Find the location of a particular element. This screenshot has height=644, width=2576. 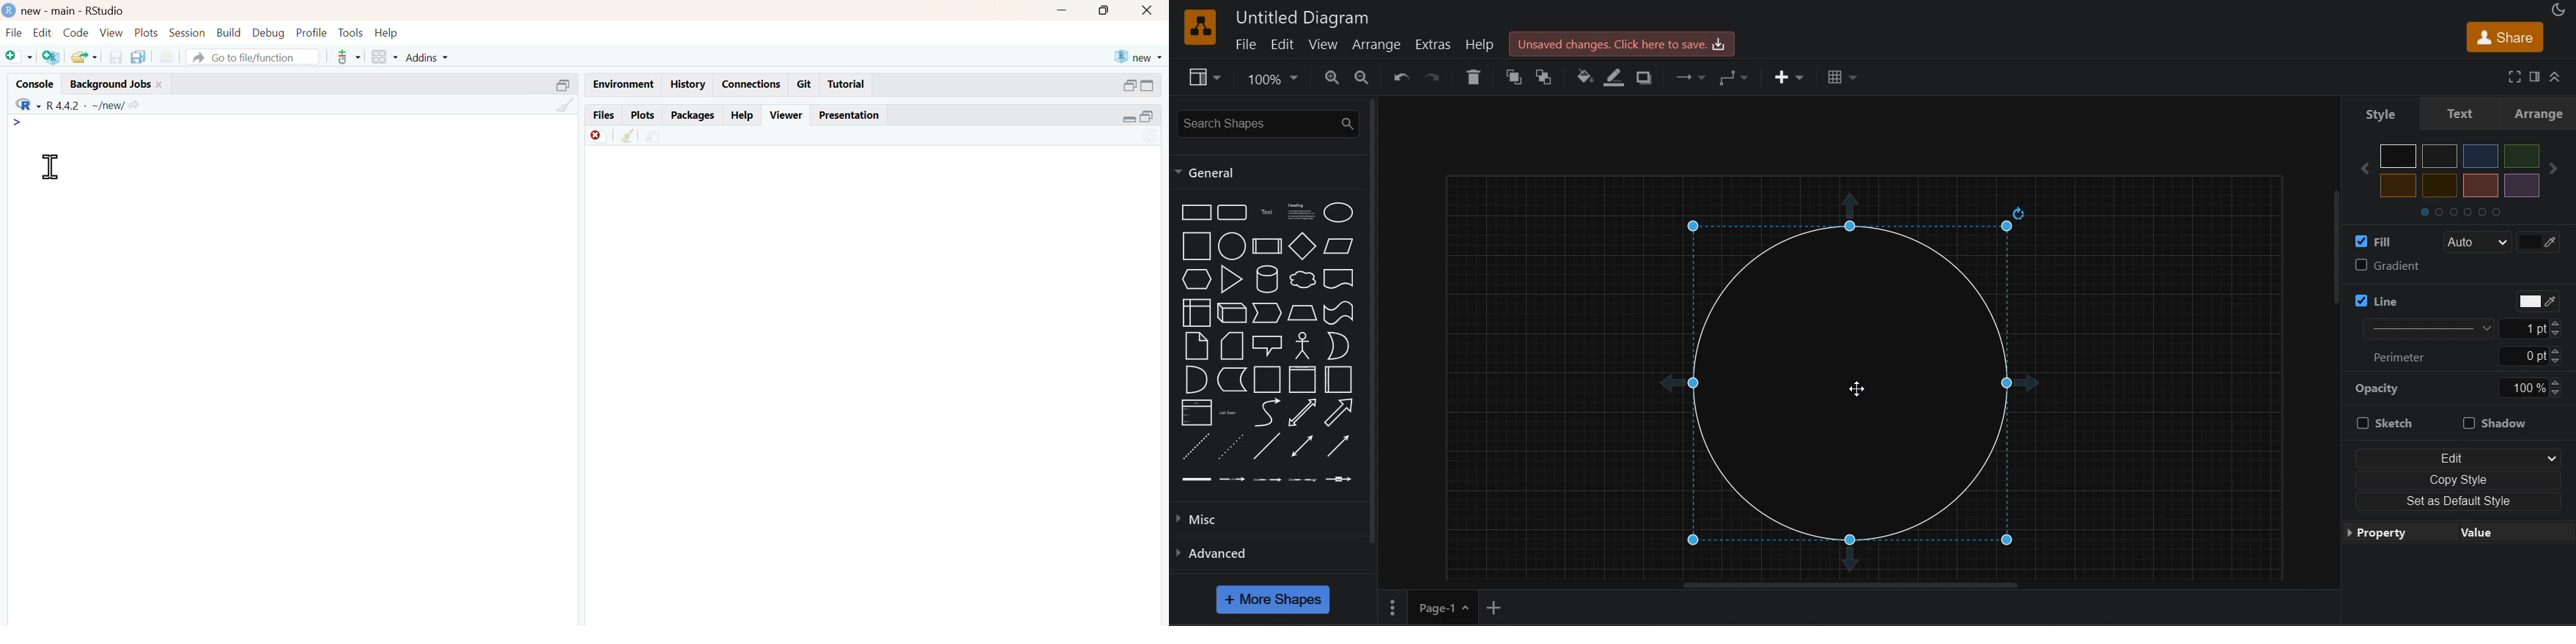

sketch is located at coordinates (2394, 424).